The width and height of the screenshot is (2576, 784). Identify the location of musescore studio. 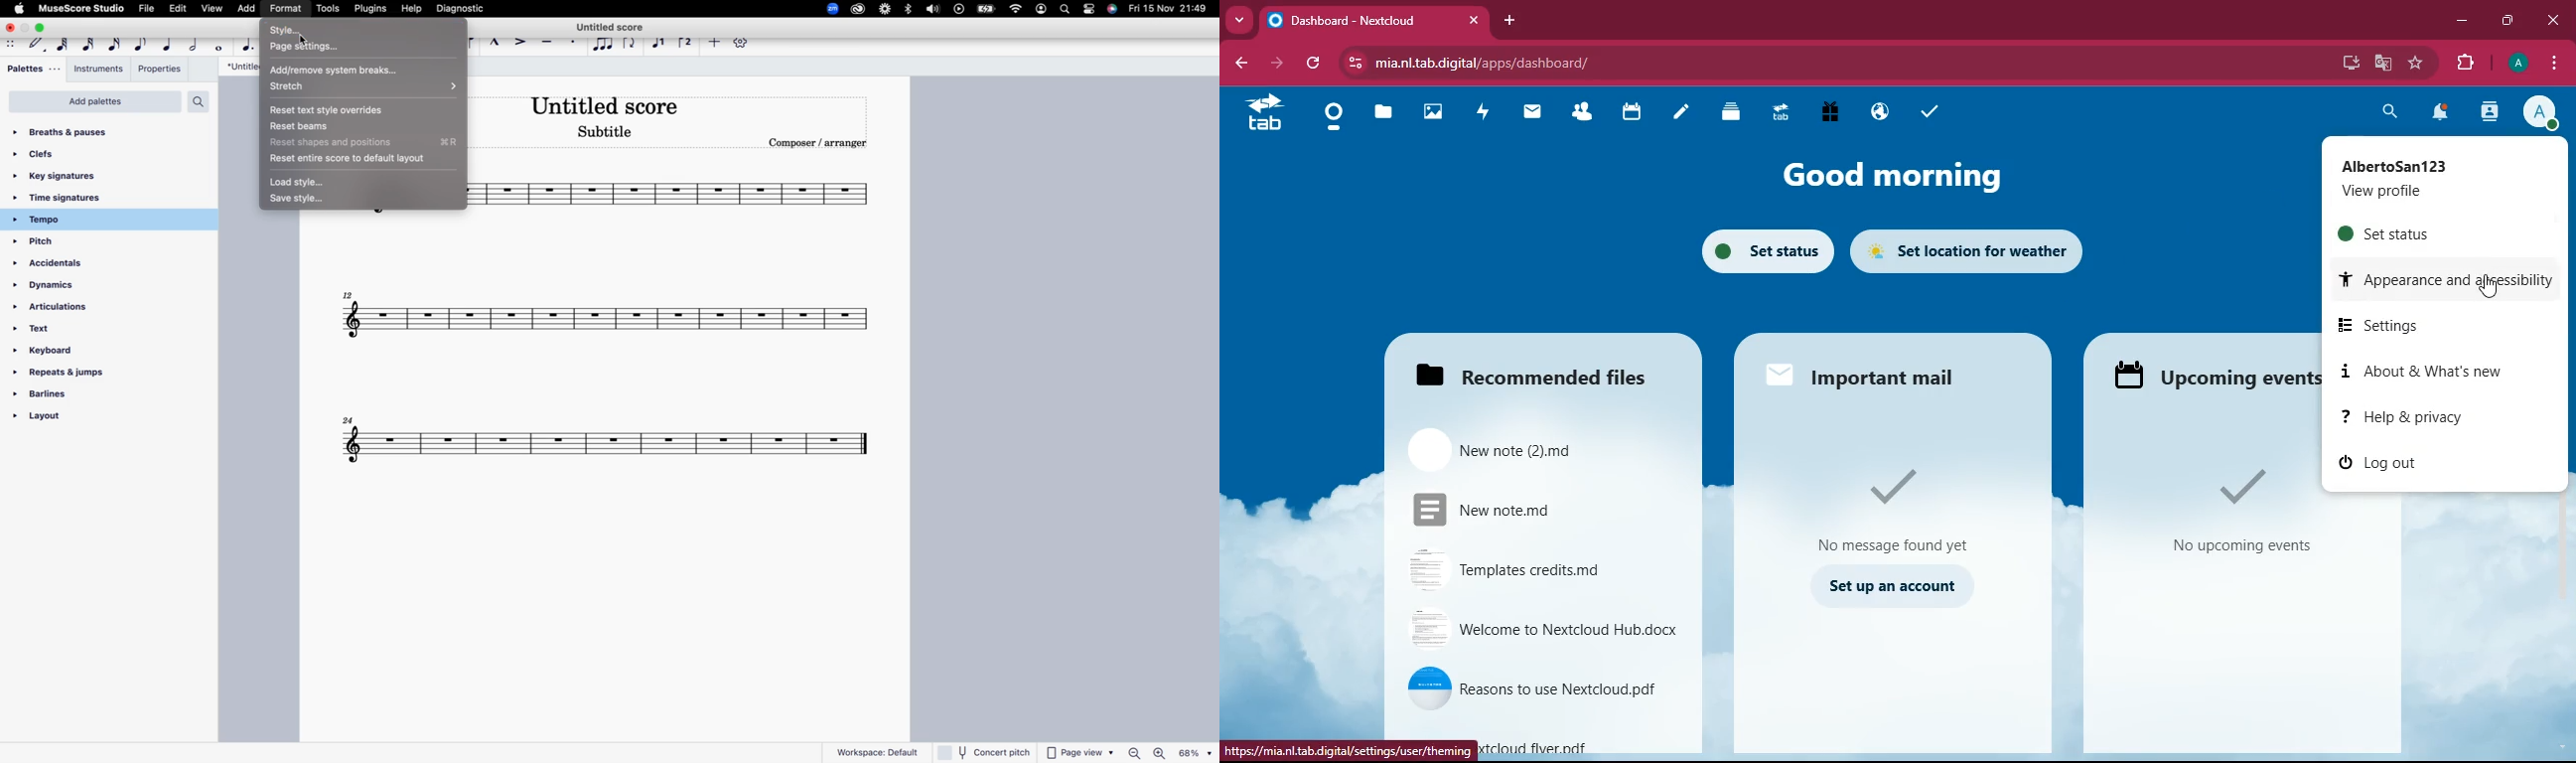
(81, 8).